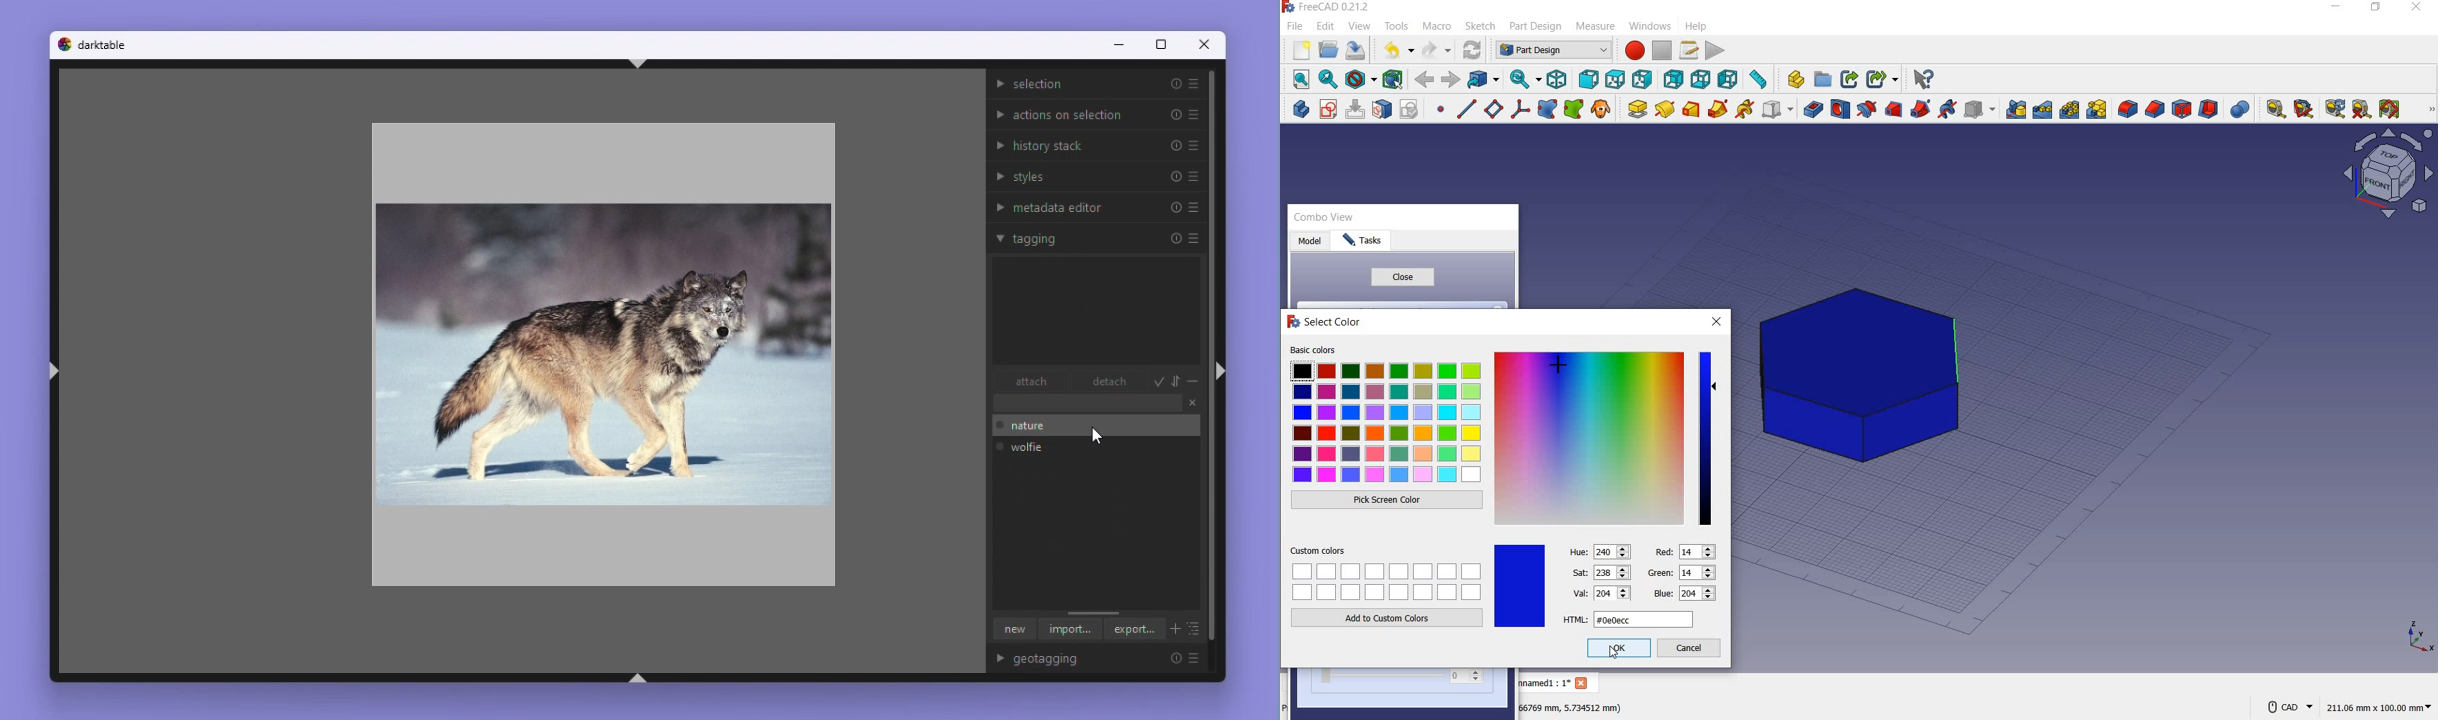 The width and height of the screenshot is (2464, 728). What do you see at coordinates (1552, 50) in the screenshot?
I see `Part design(switch between workbenches)` at bounding box center [1552, 50].